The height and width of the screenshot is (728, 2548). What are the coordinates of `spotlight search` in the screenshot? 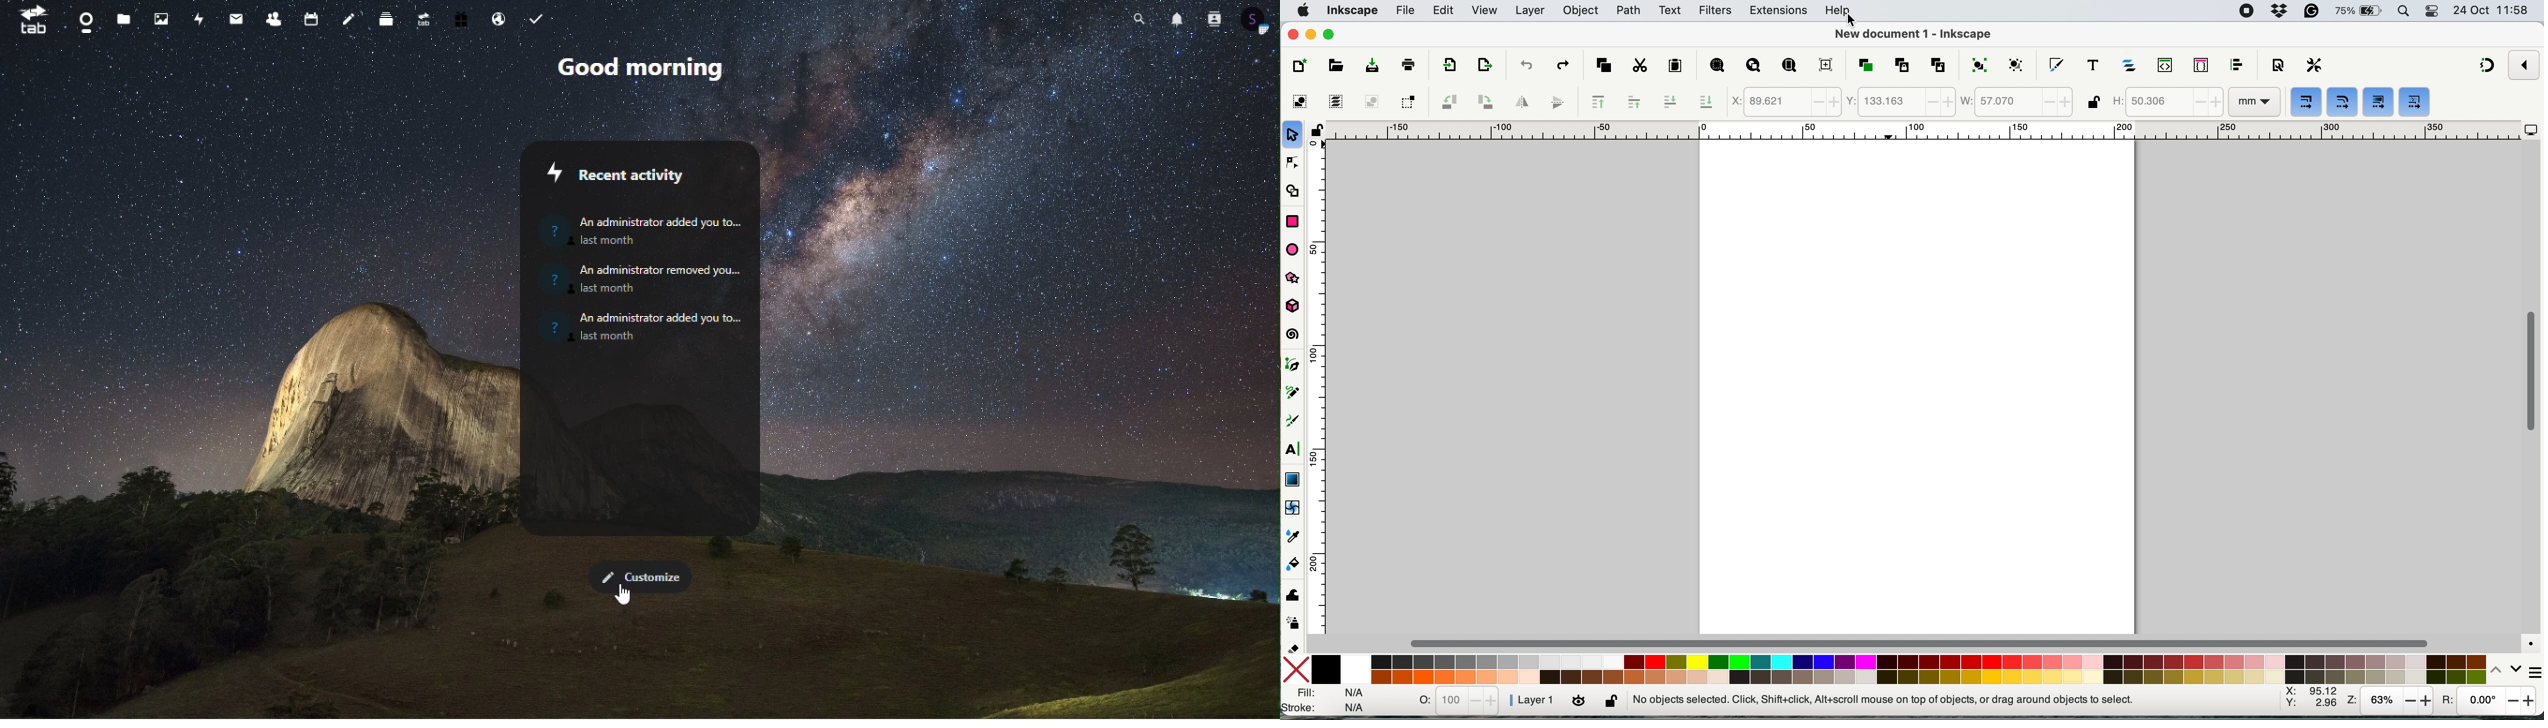 It's located at (2407, 11).